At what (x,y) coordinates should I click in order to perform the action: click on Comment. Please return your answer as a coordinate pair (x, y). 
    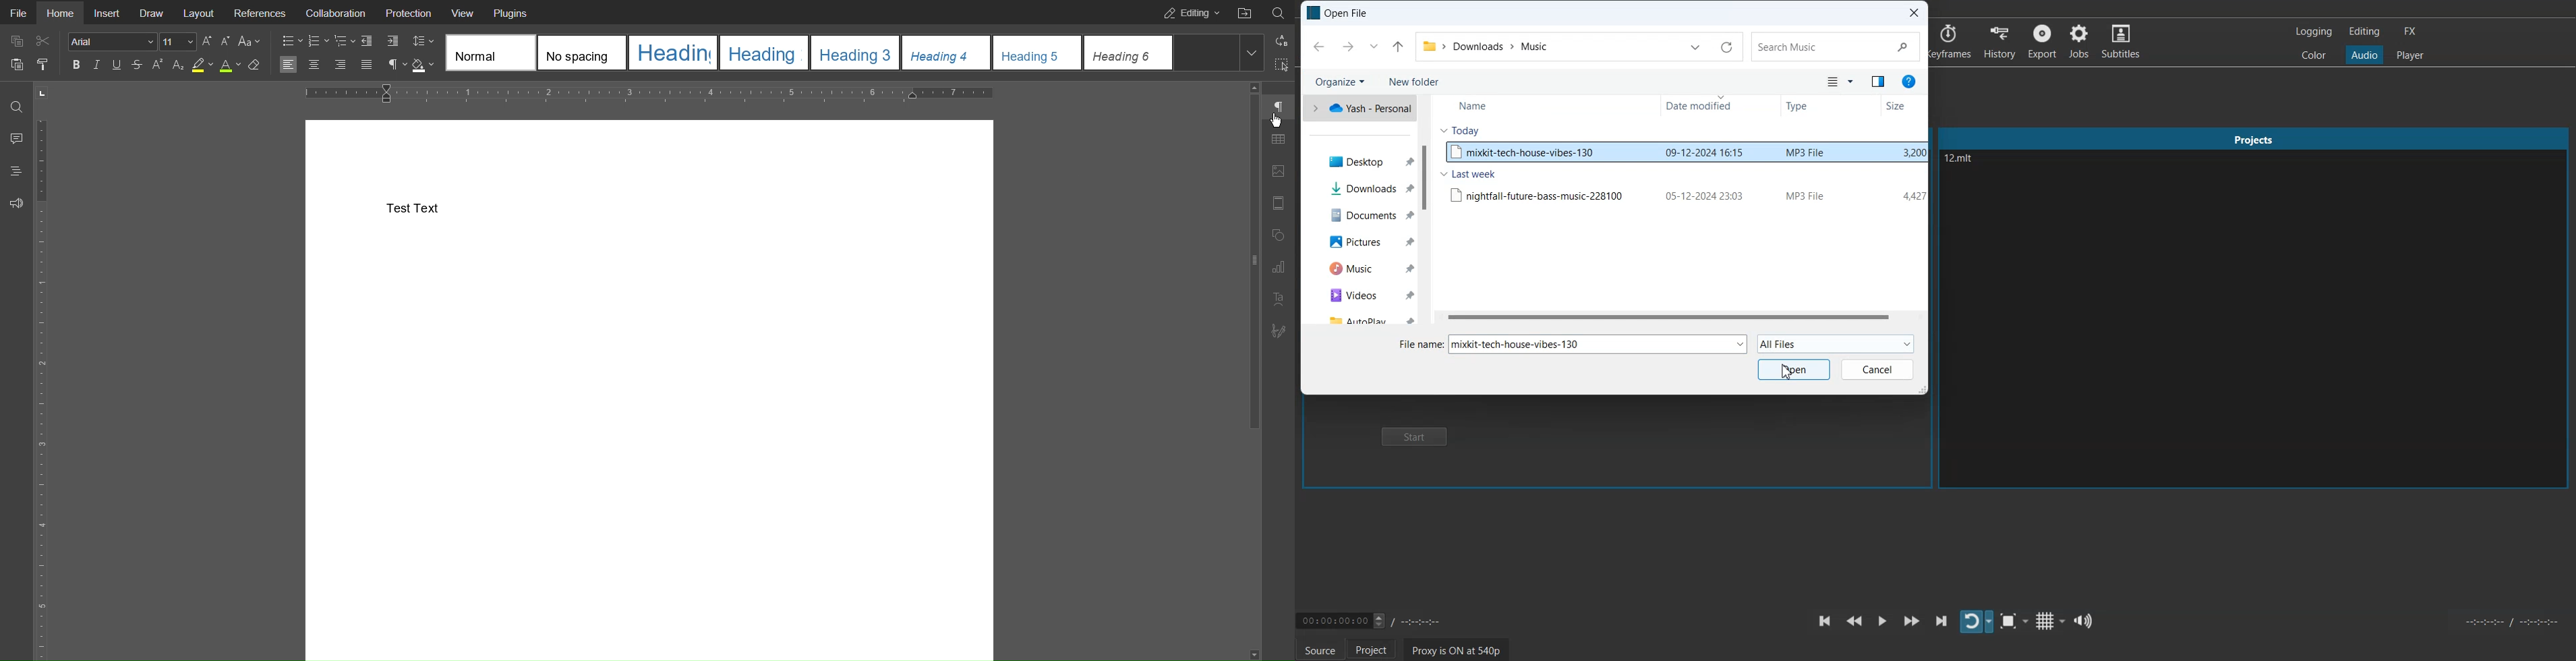
    Looking at the image, I should click on (16, 138).